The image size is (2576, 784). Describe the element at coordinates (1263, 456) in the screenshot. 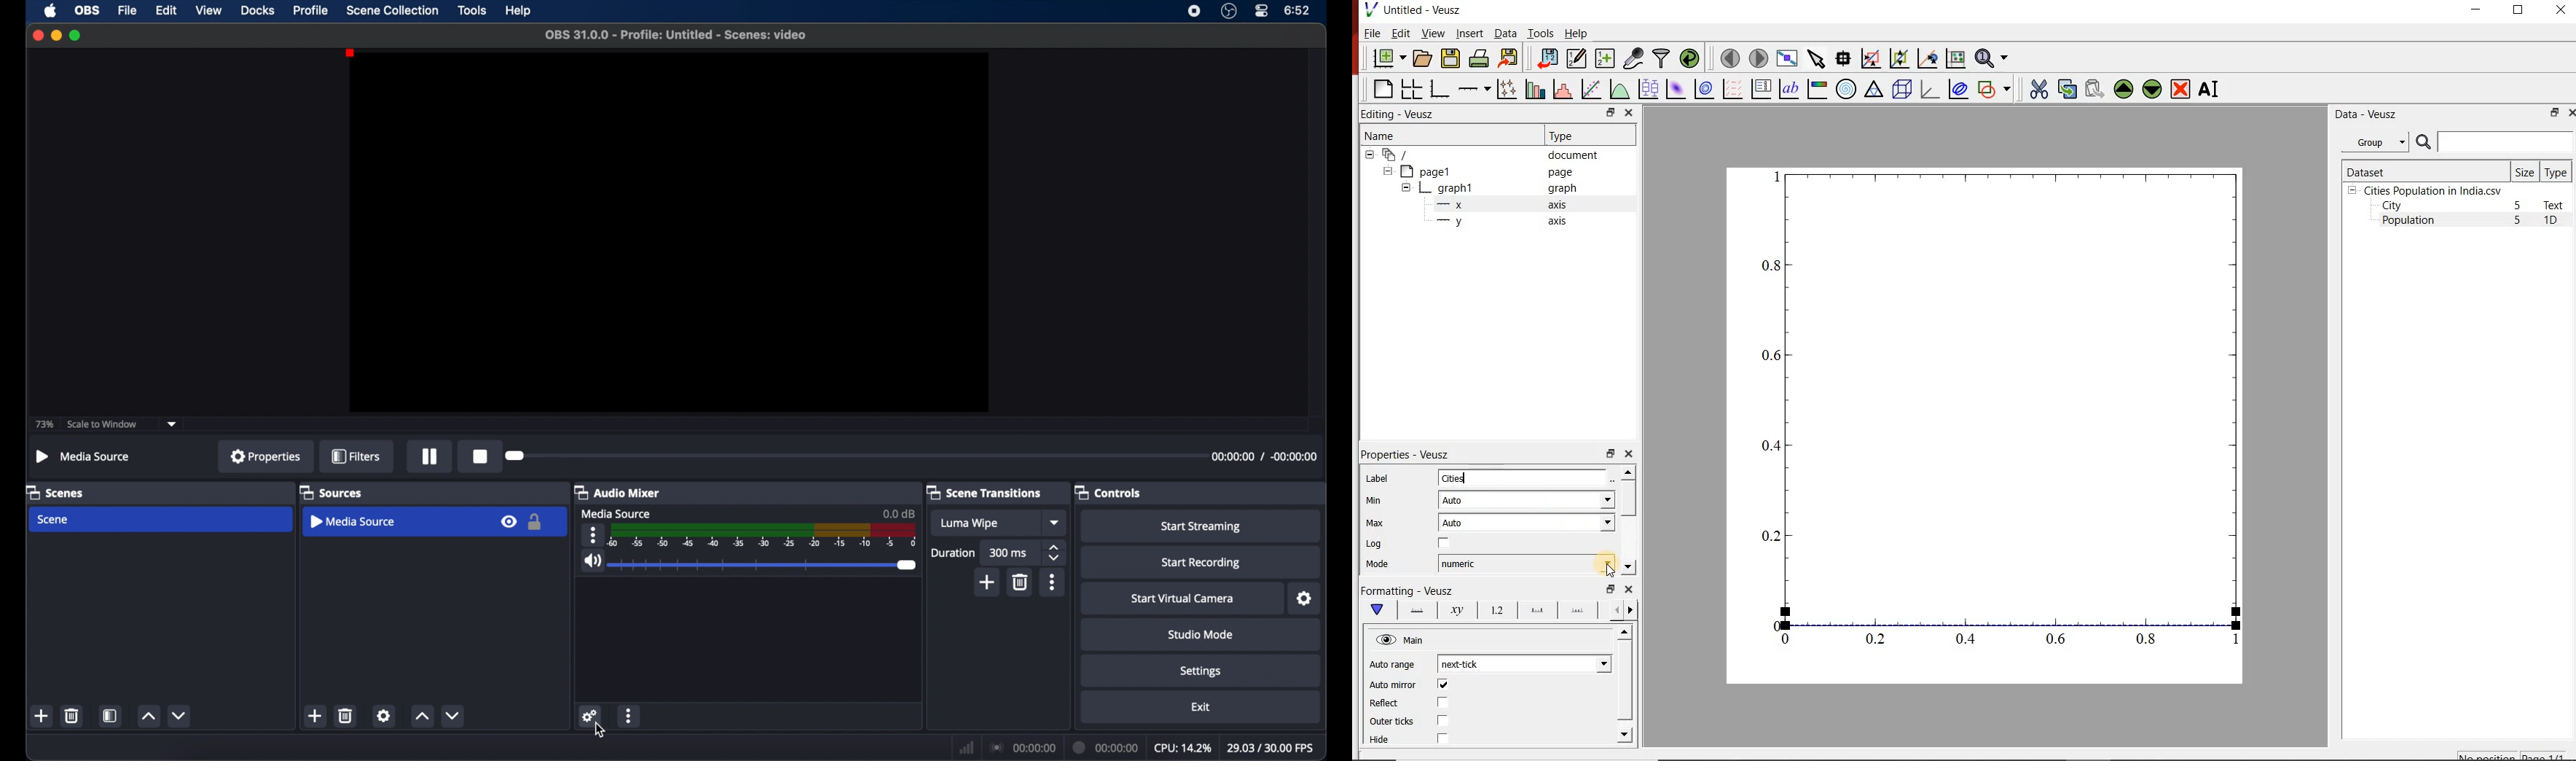

I see `timestamps` at that location.